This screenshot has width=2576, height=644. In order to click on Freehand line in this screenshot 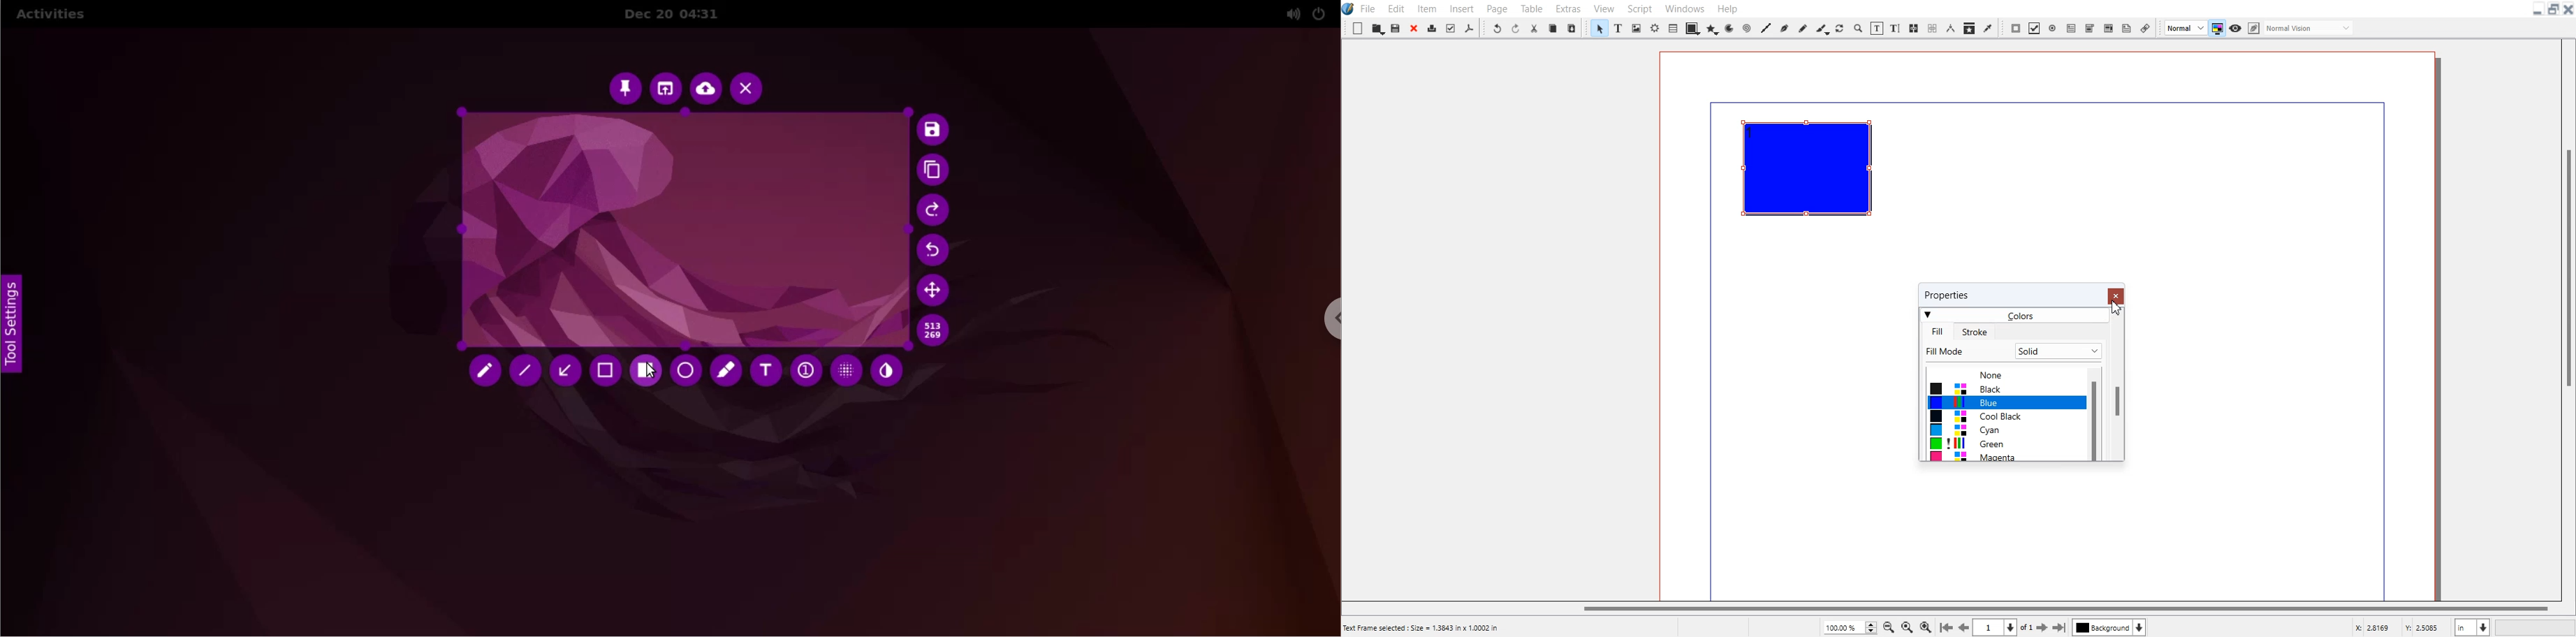, I will do `click(1802, 28)`.